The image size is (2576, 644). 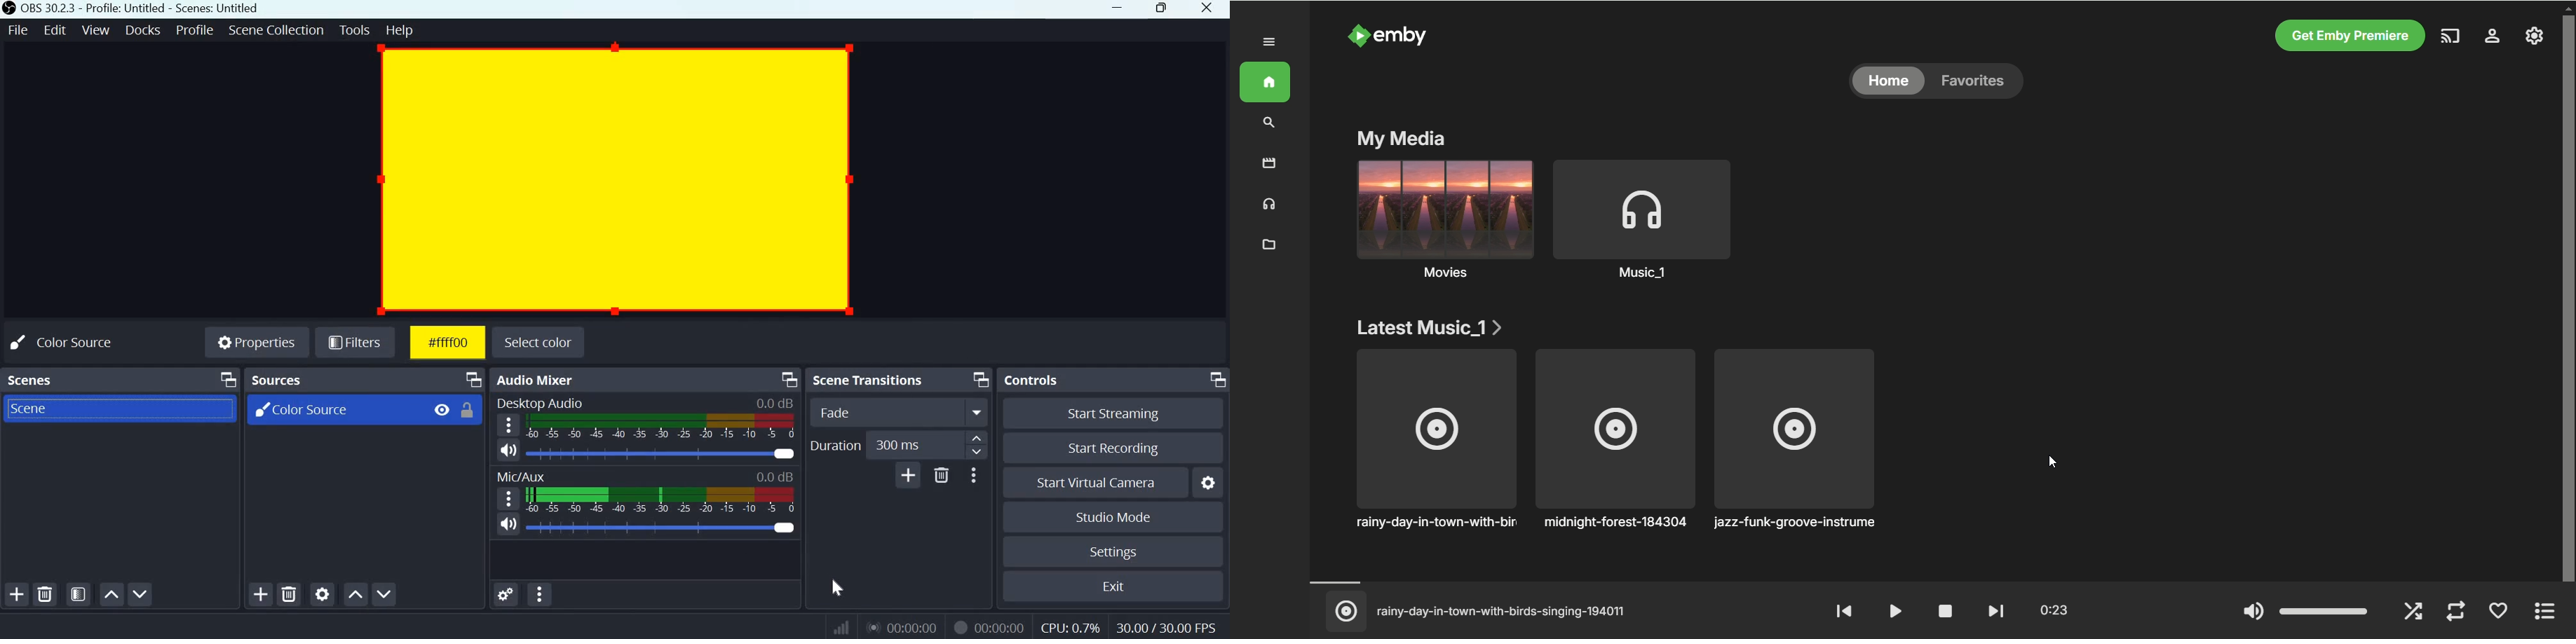 What do you see at coordinates (141, 9) in the screenshot?
I see `OBS 30.2.3 - Profile: Untitled - Scenes: Untitled` at bounding box center [141, 9].